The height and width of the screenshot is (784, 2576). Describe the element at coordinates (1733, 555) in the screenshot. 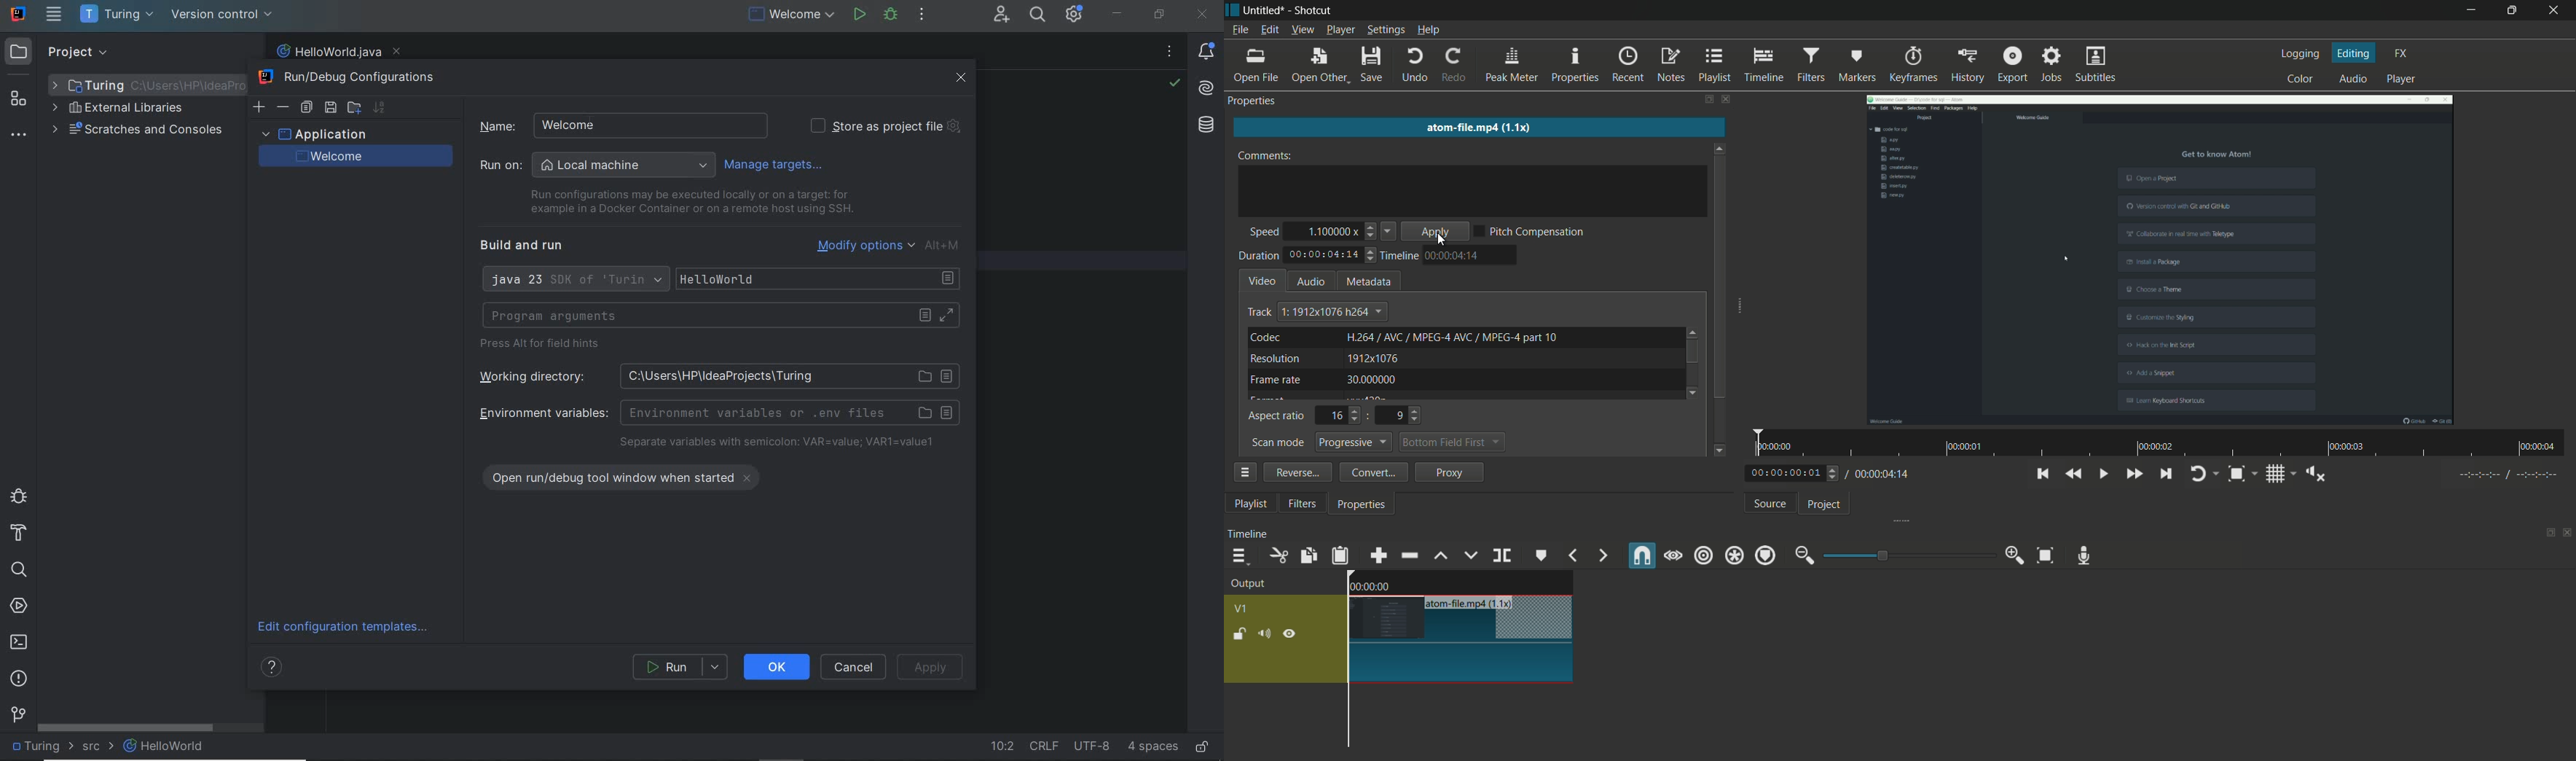

I see `ripple all tracks` at that location.